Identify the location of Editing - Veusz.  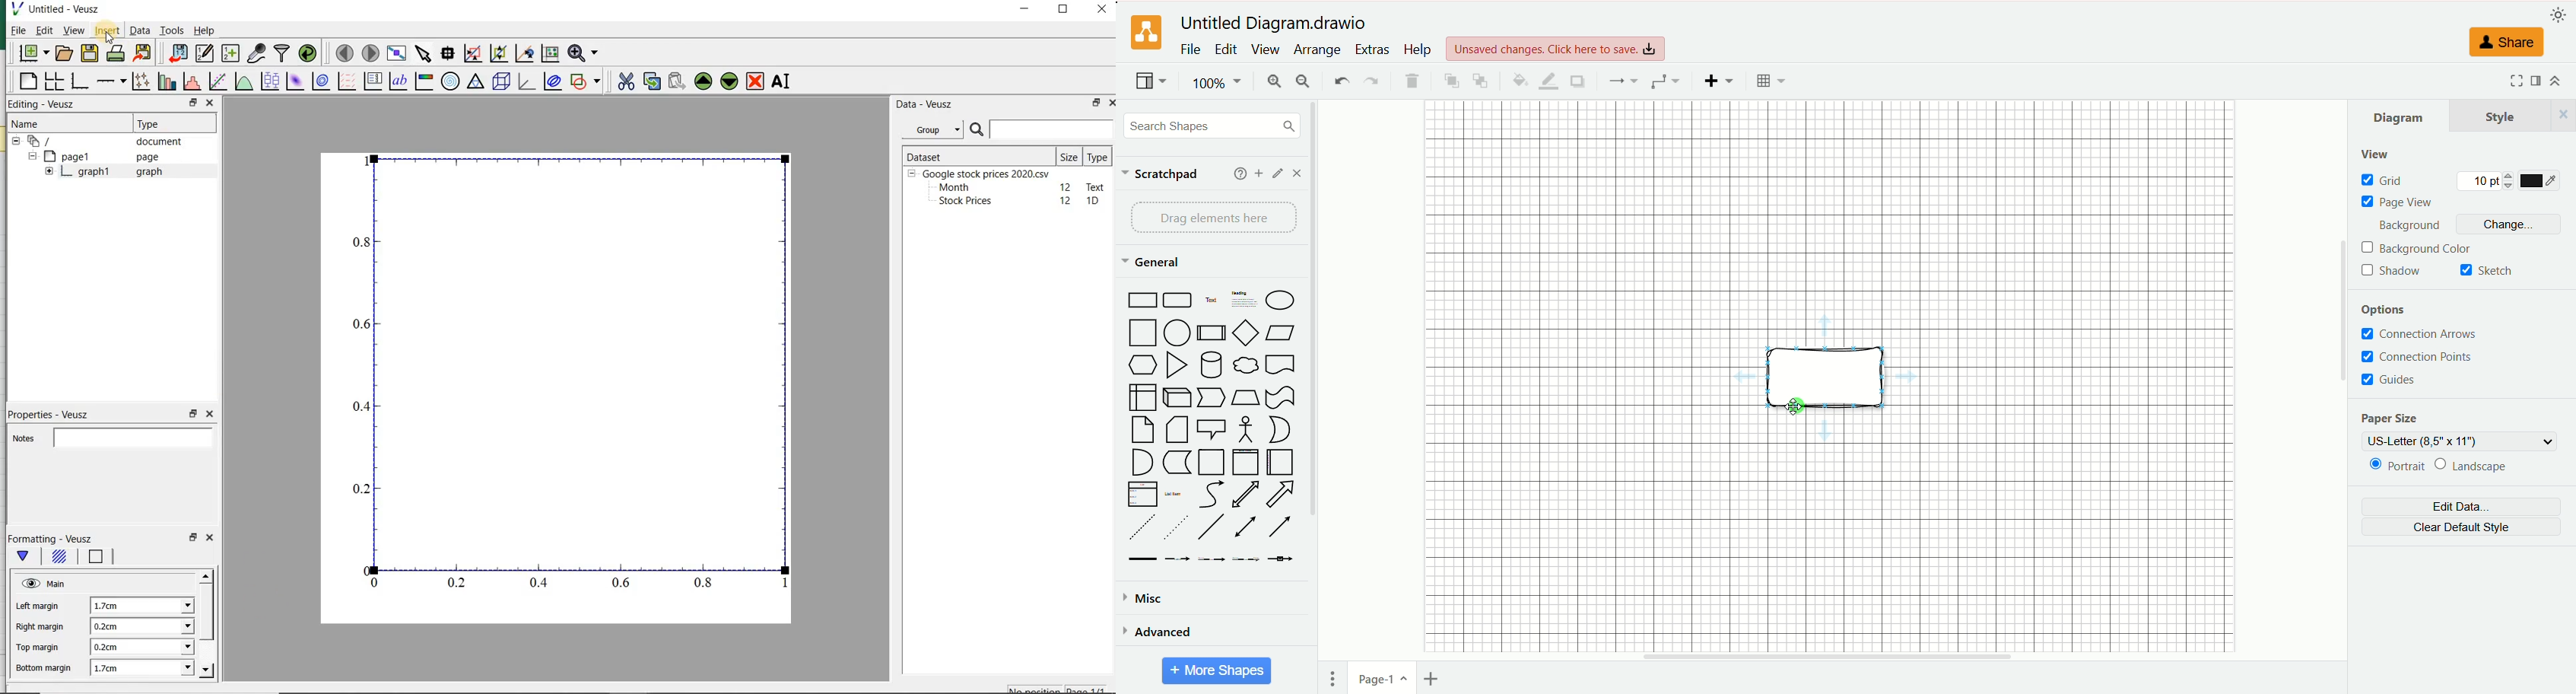
(43, 104).